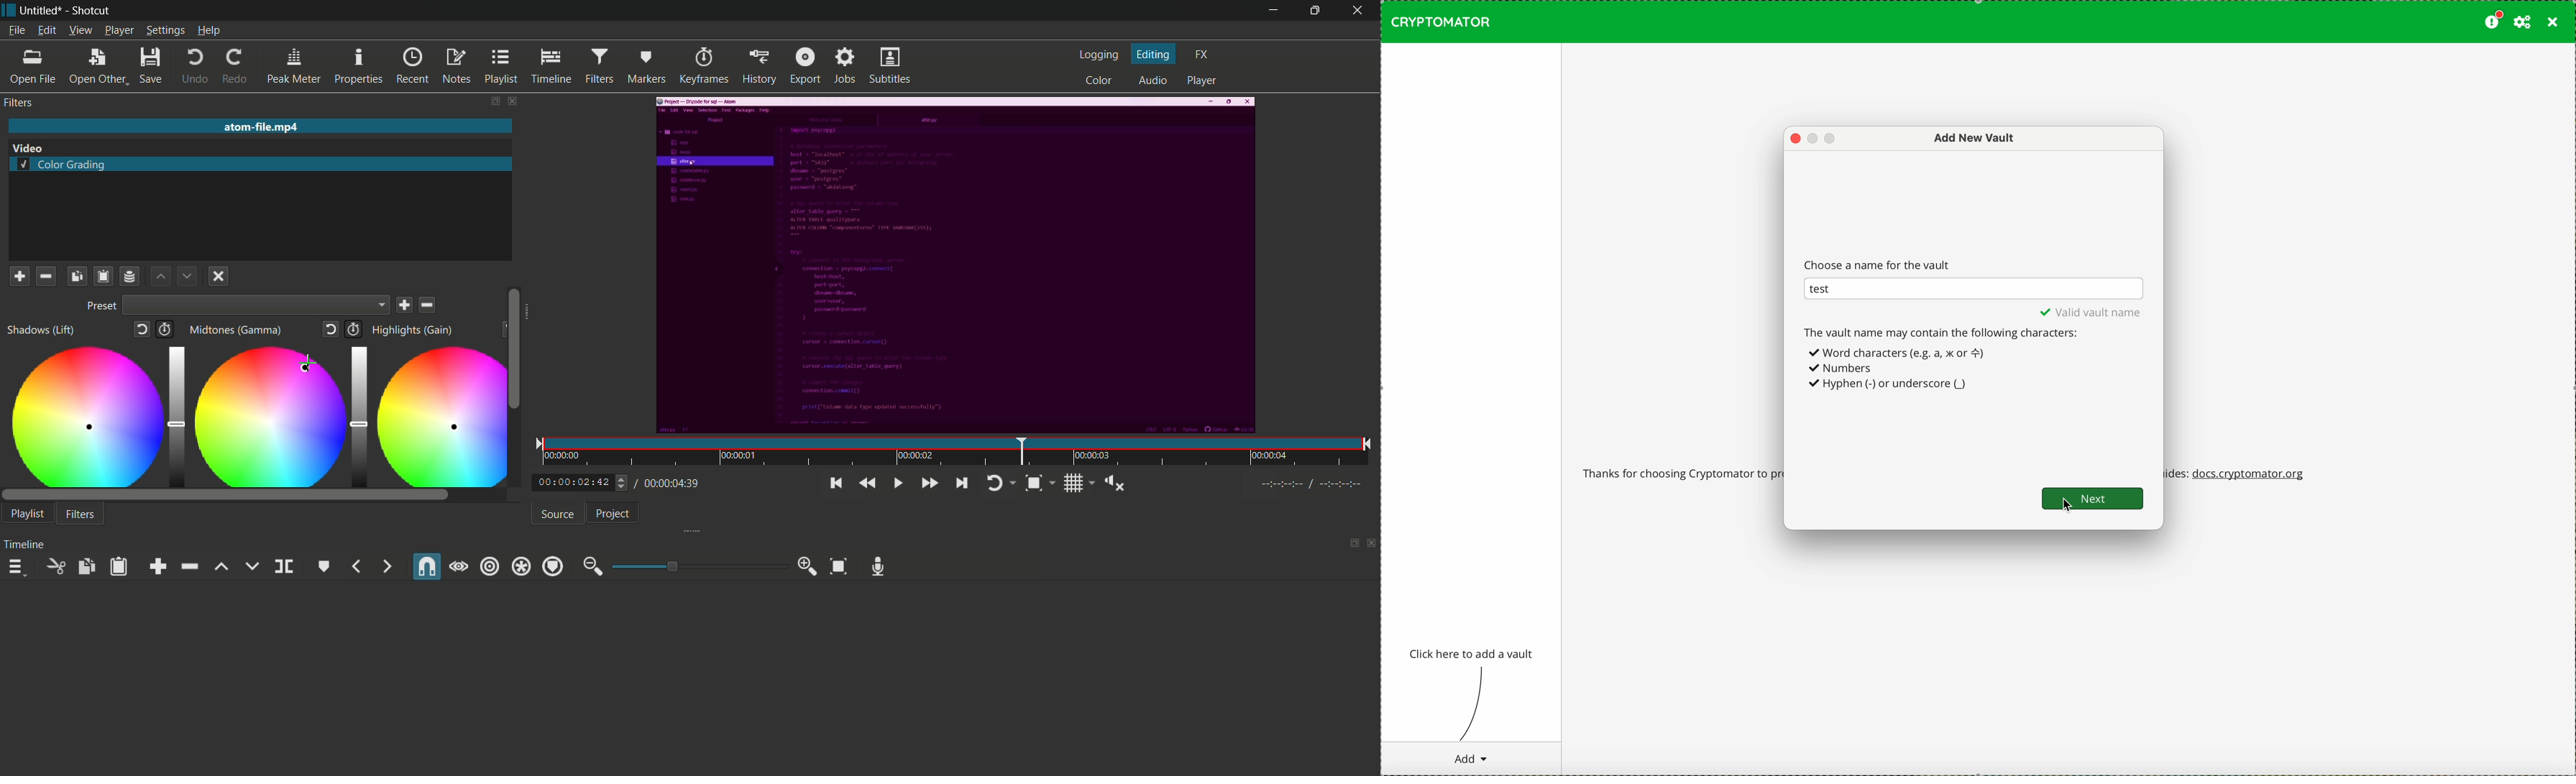 The height and width of the screenshot is (784, 2576). Describe the element at coordinates (19, 31) in the screenshot. I see `file menu` at that location.